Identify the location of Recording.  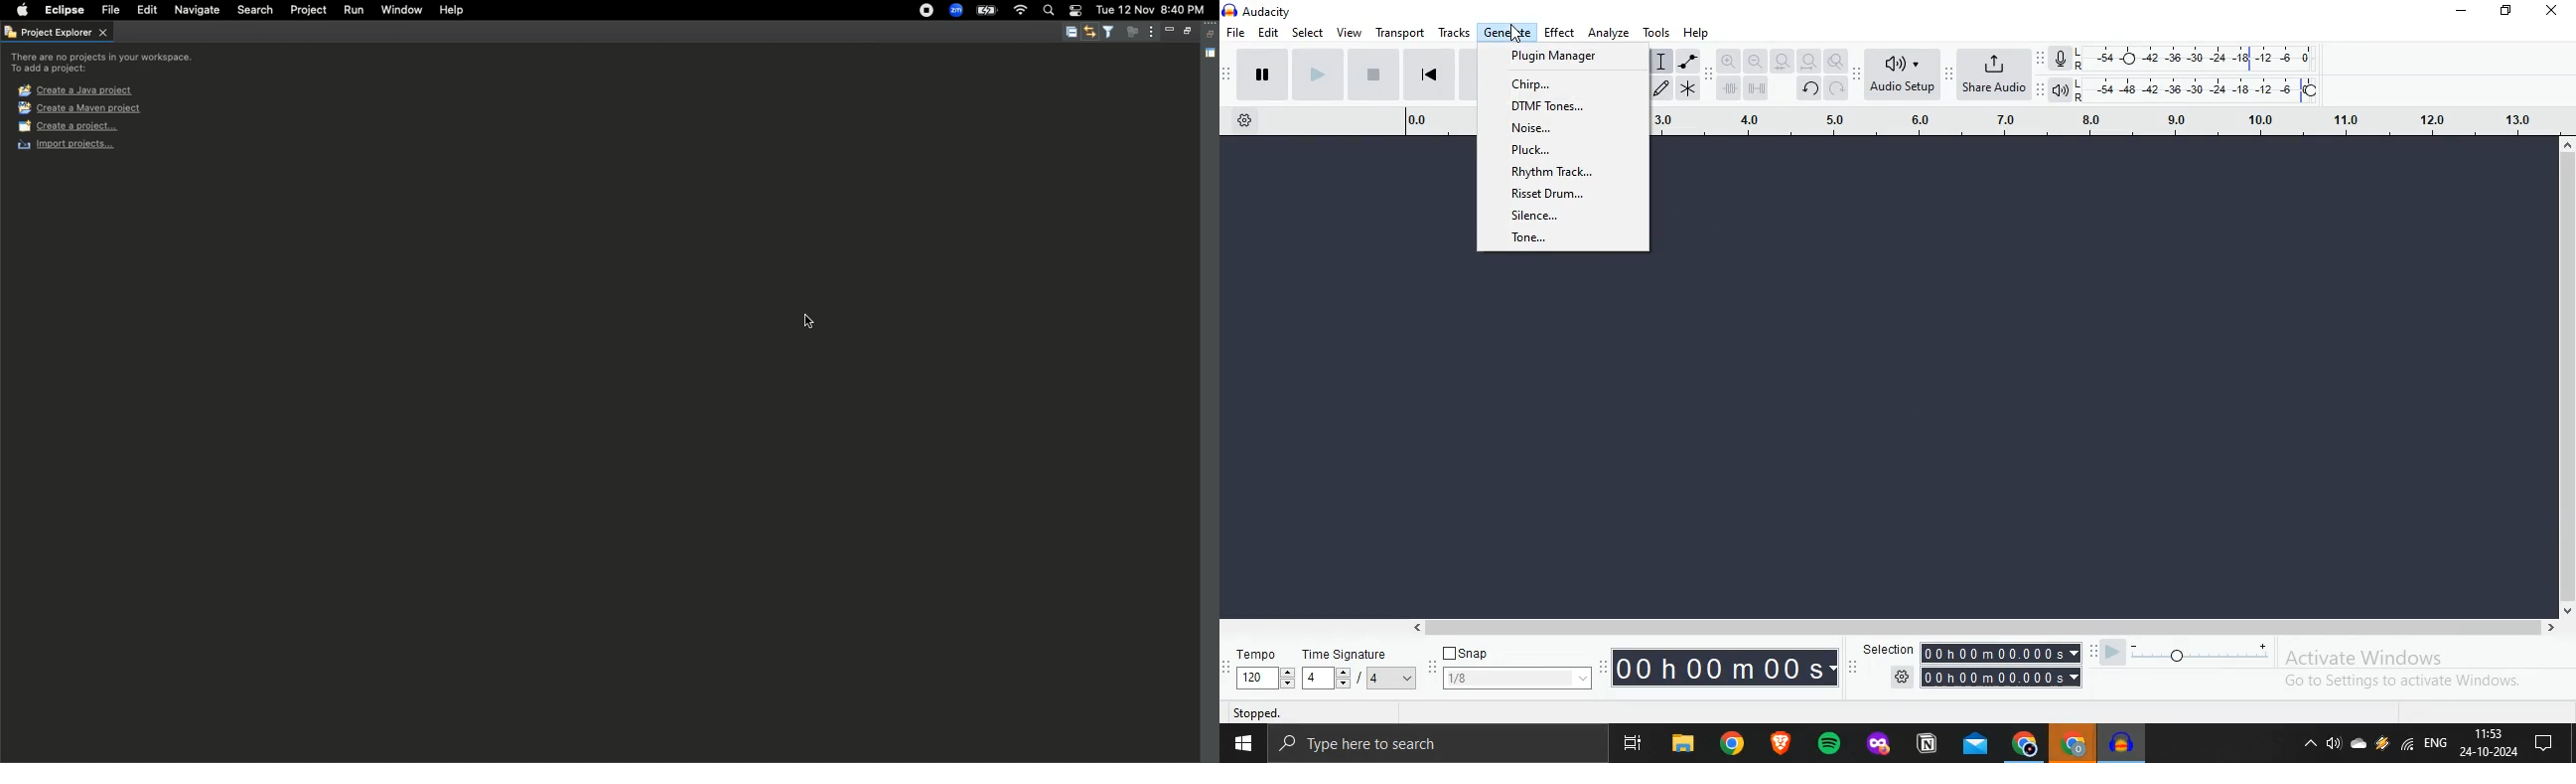
(928, 11).